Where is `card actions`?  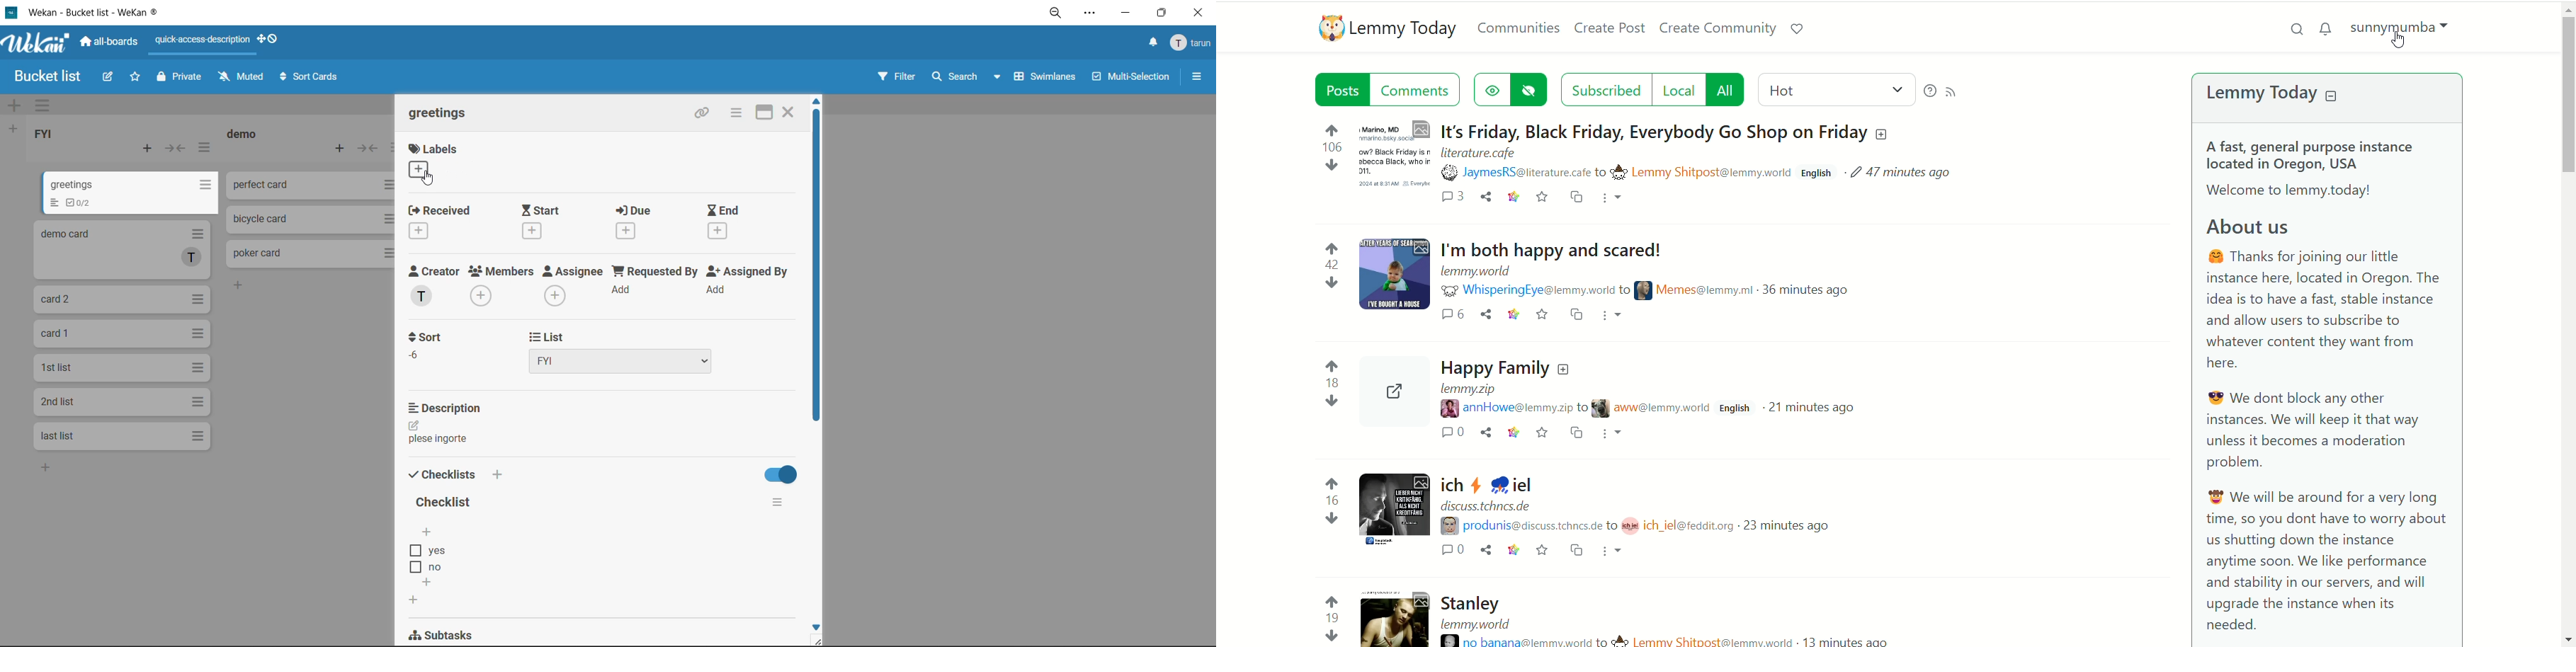
card actions is located at coordinates (736, 115).